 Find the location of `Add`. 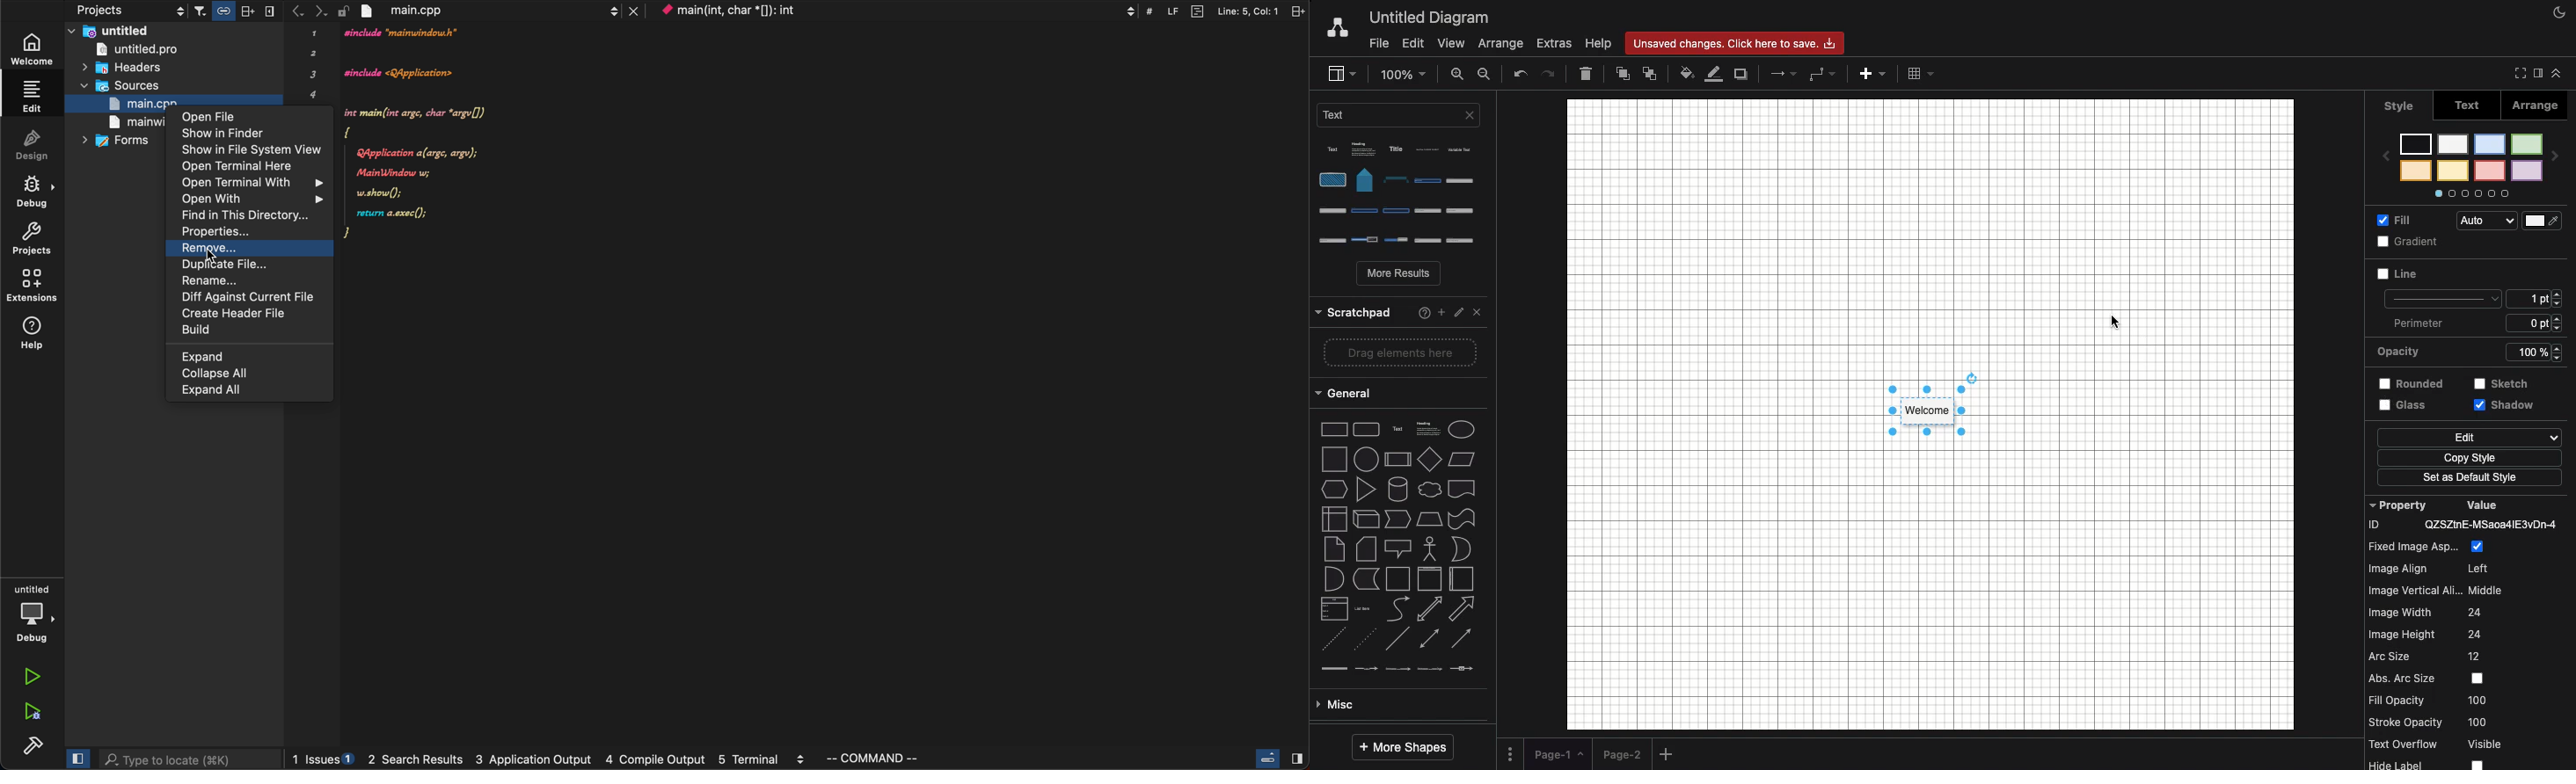

Add is located at coordinates (1871, 76).